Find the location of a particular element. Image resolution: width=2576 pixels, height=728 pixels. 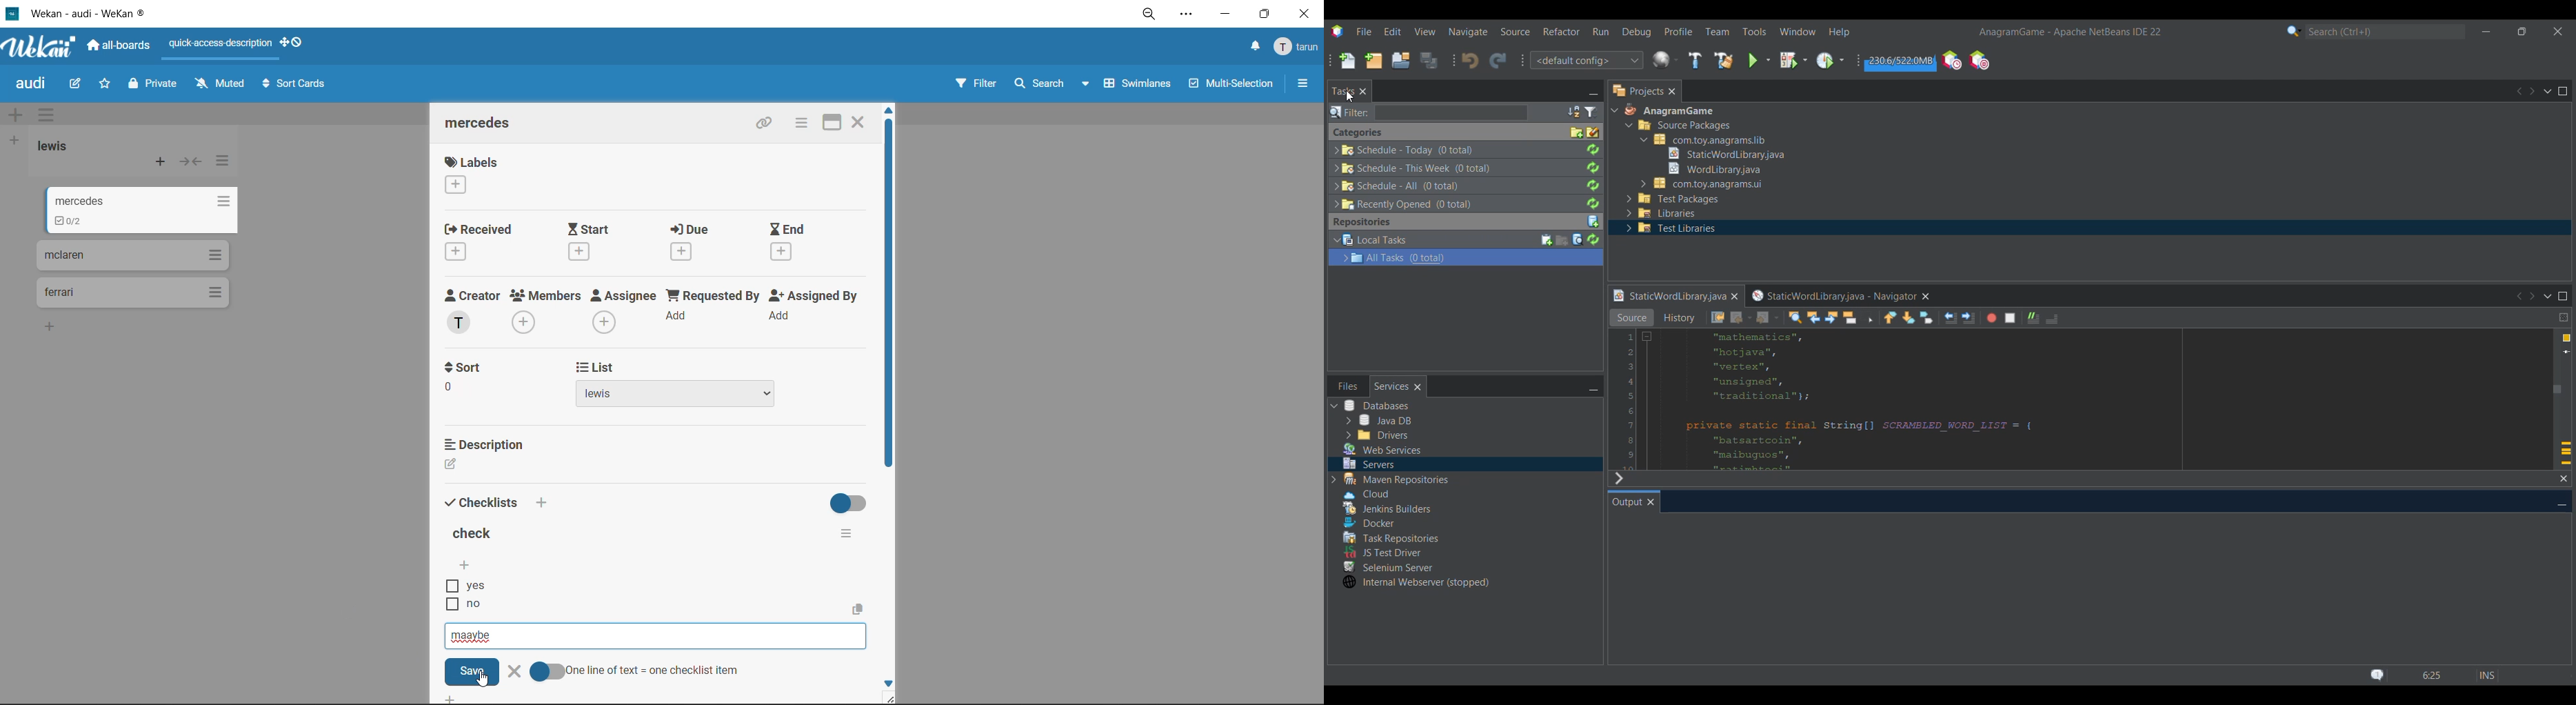

mercedes is located at coordinates (77, 197).